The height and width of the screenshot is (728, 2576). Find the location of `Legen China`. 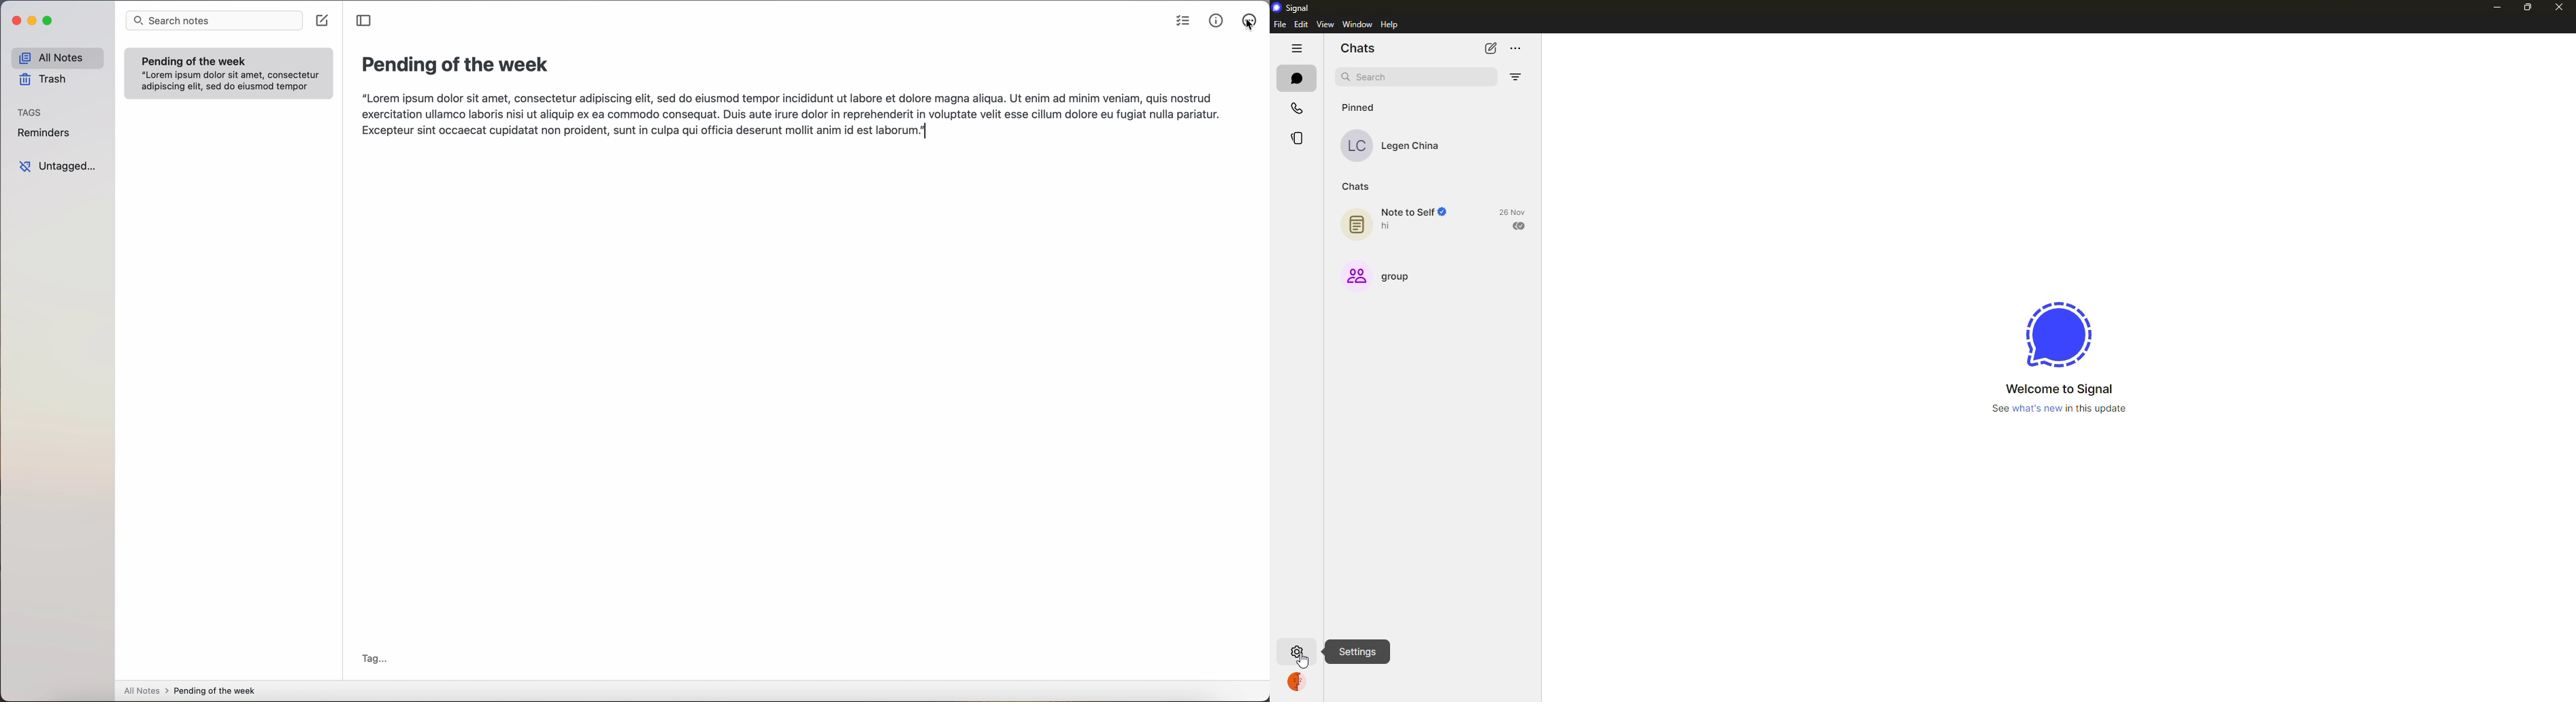

Legen China is located at coordinates (1412, 146).